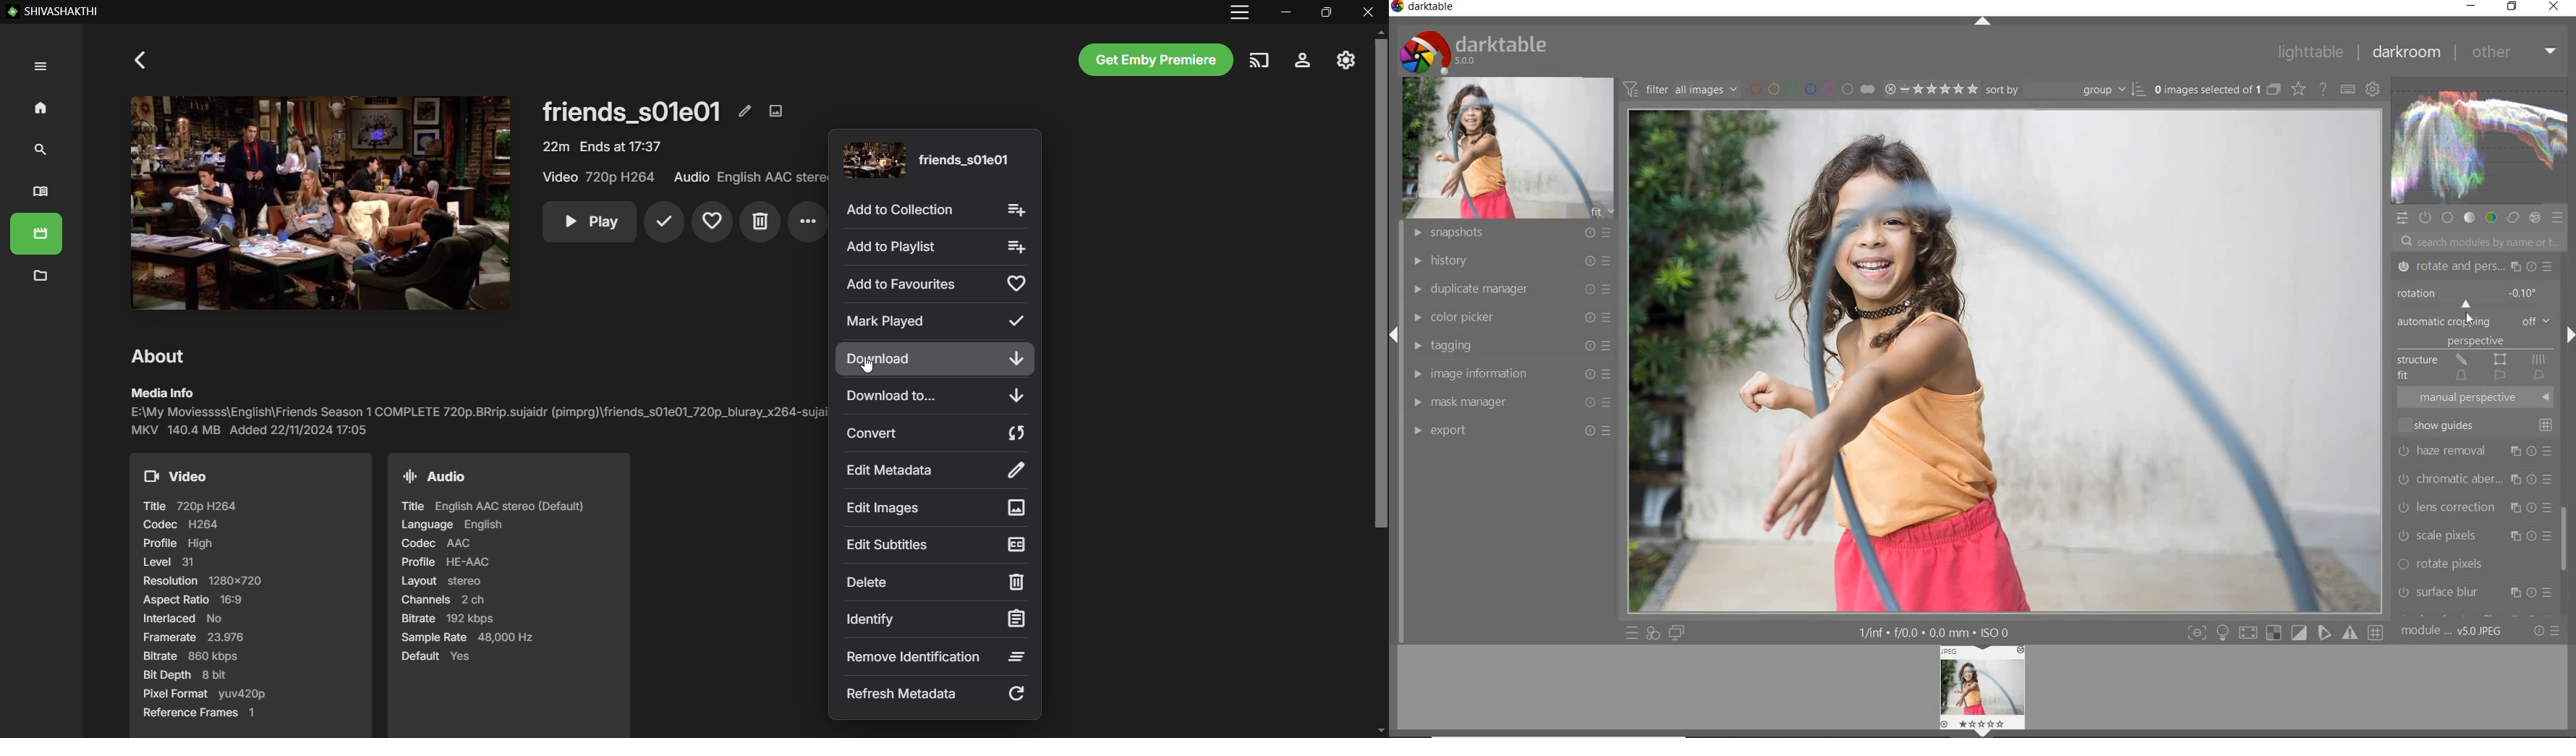  What do you see at coordinates (935, 582) in the screenshot?
I see `Delete` at bounding box center [935, 582].